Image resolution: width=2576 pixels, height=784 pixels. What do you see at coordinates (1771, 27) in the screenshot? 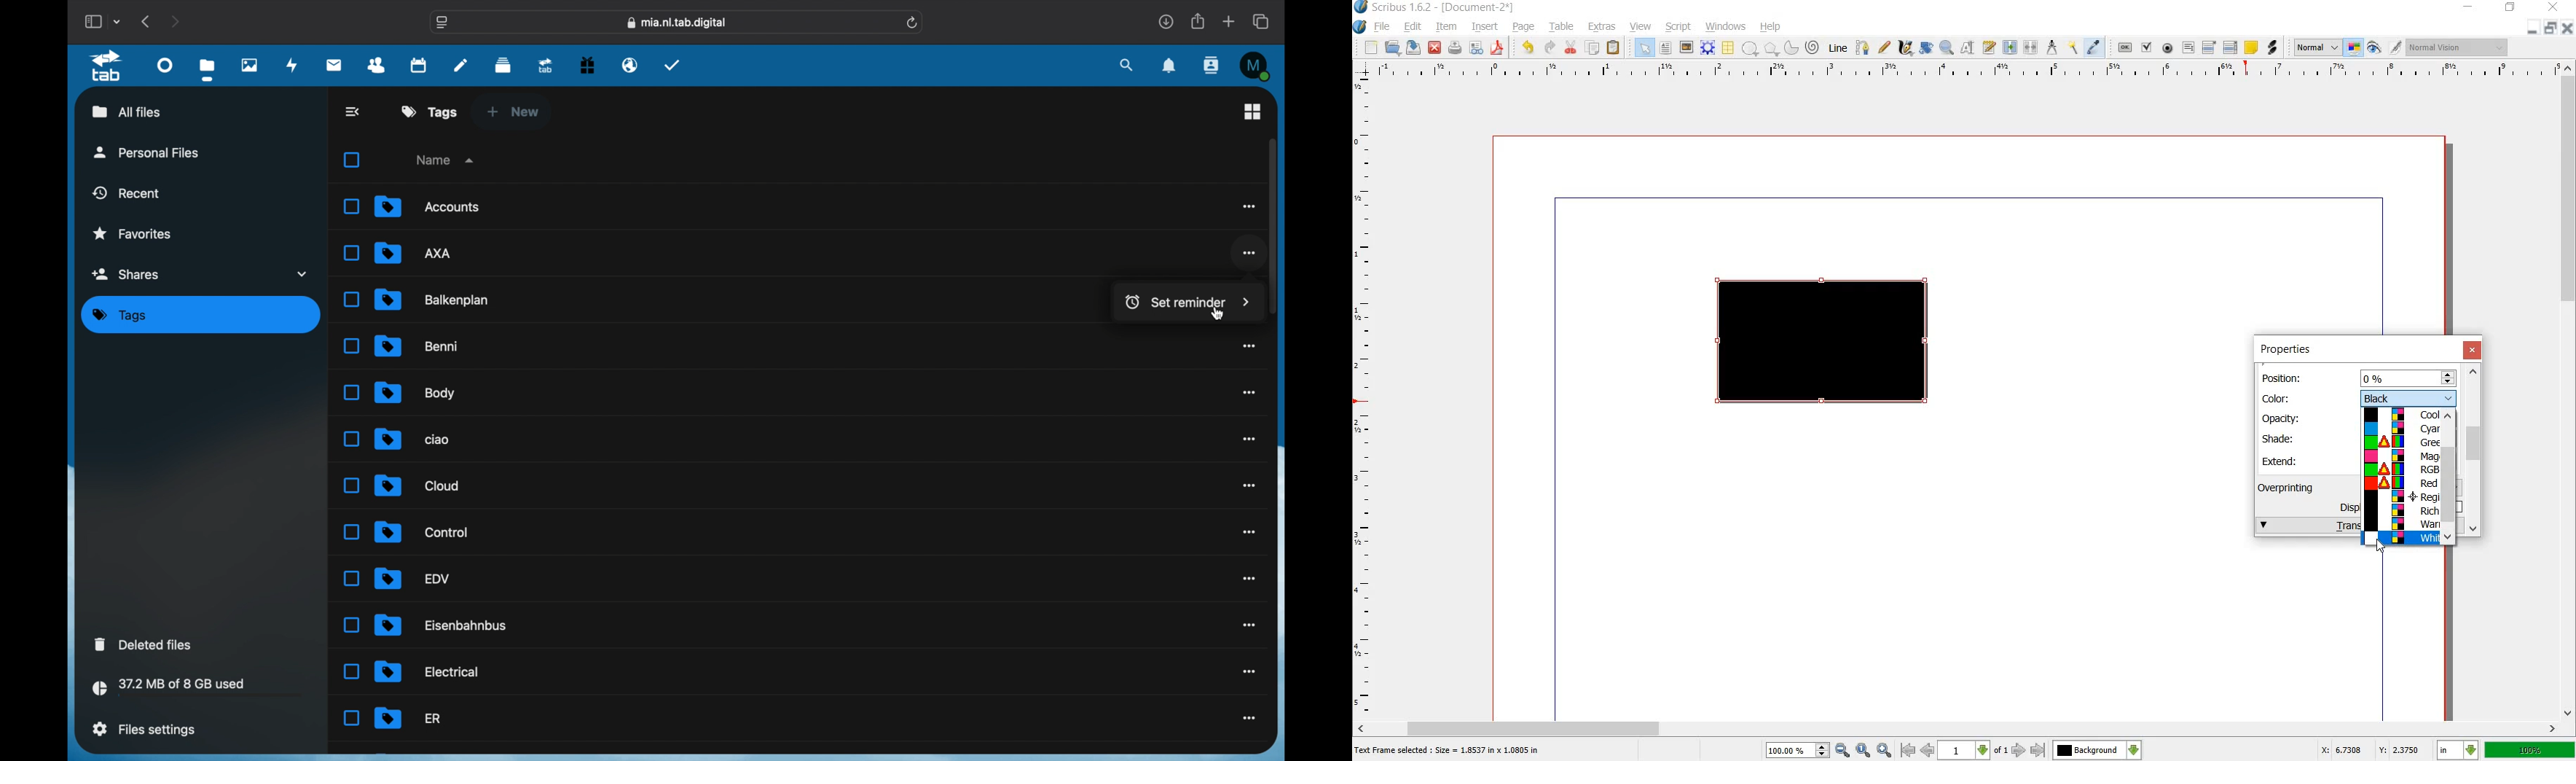
I see `help` at bounding box center [1771, 27].